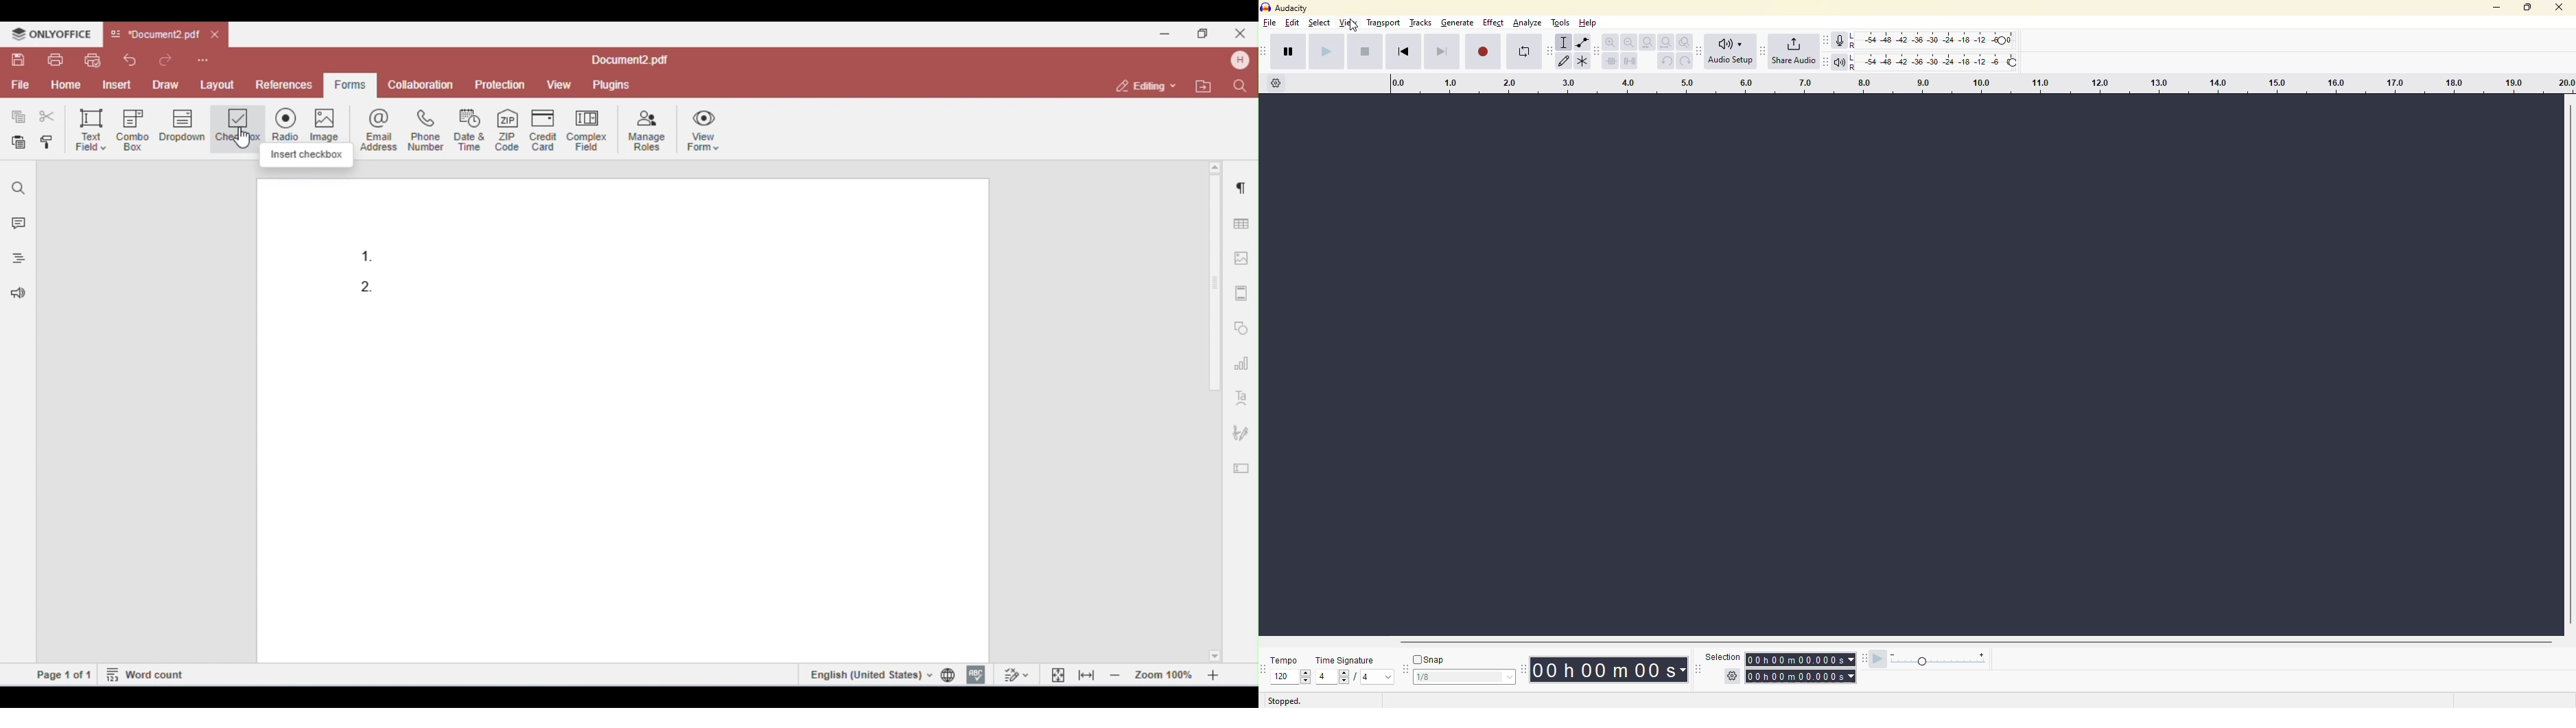 This screenshot has height=728, width=2576. What do you see at coordinates (1567, 62) in the screenshot?
I see `draw tool` at bounding box center [1567, 62].